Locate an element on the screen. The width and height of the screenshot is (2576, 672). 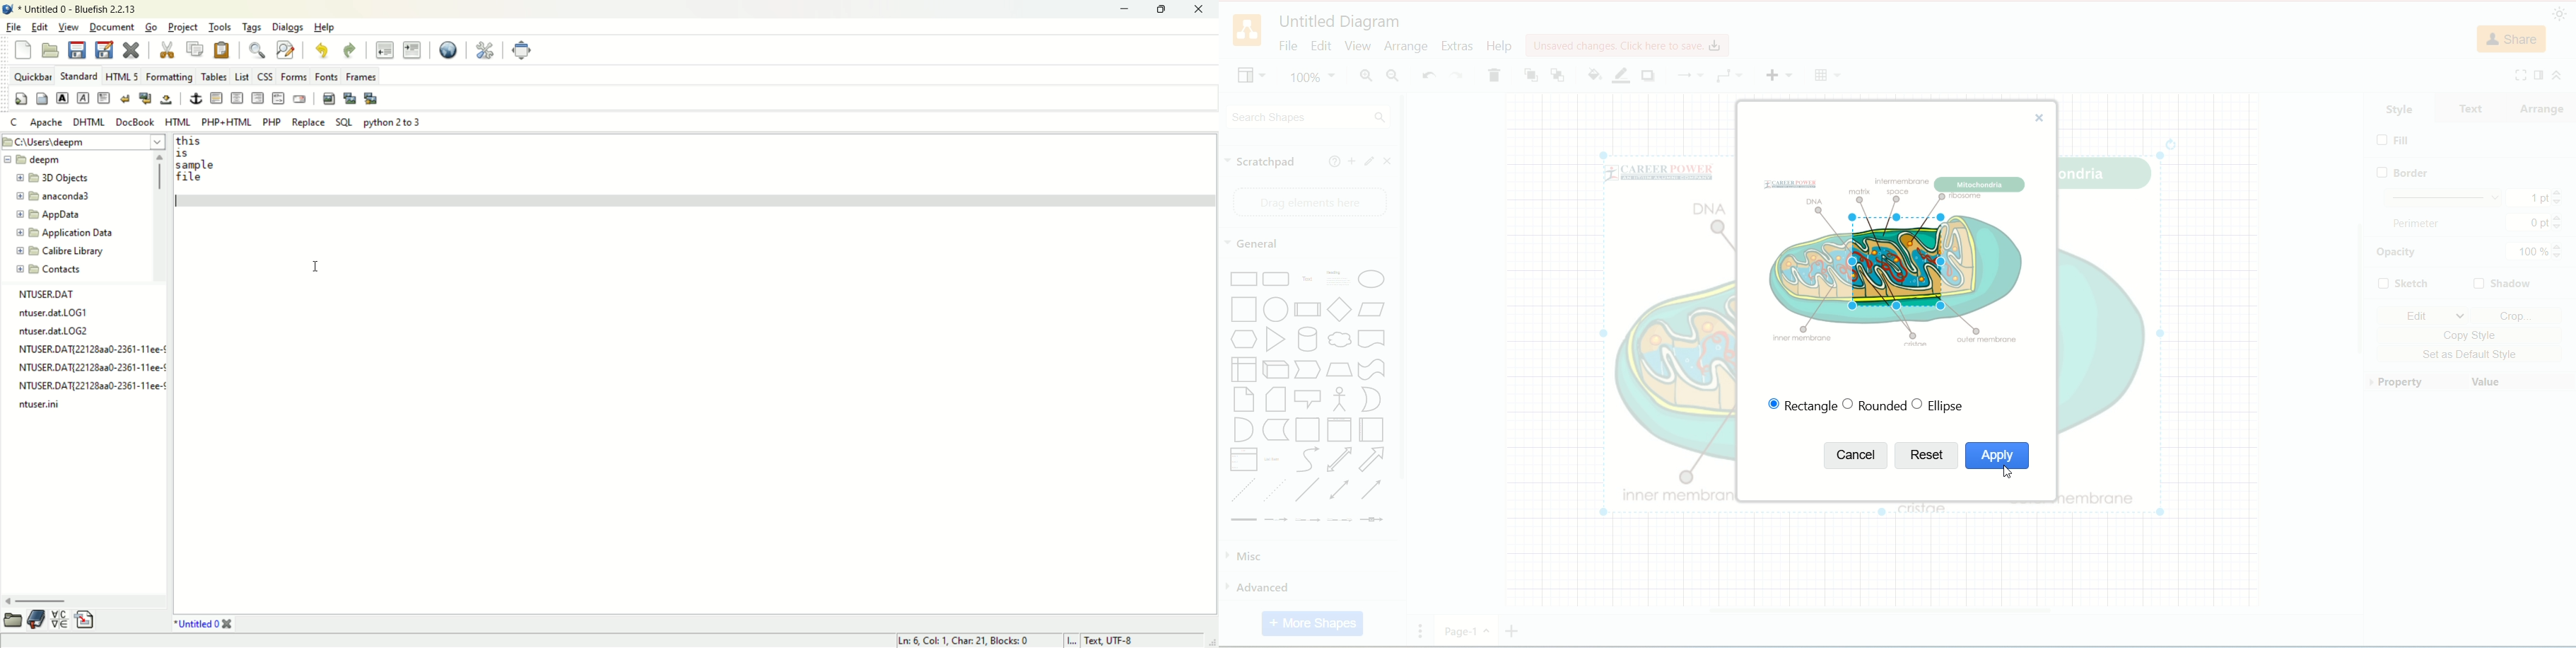
ellipse is located at coordinates (1942, 405).